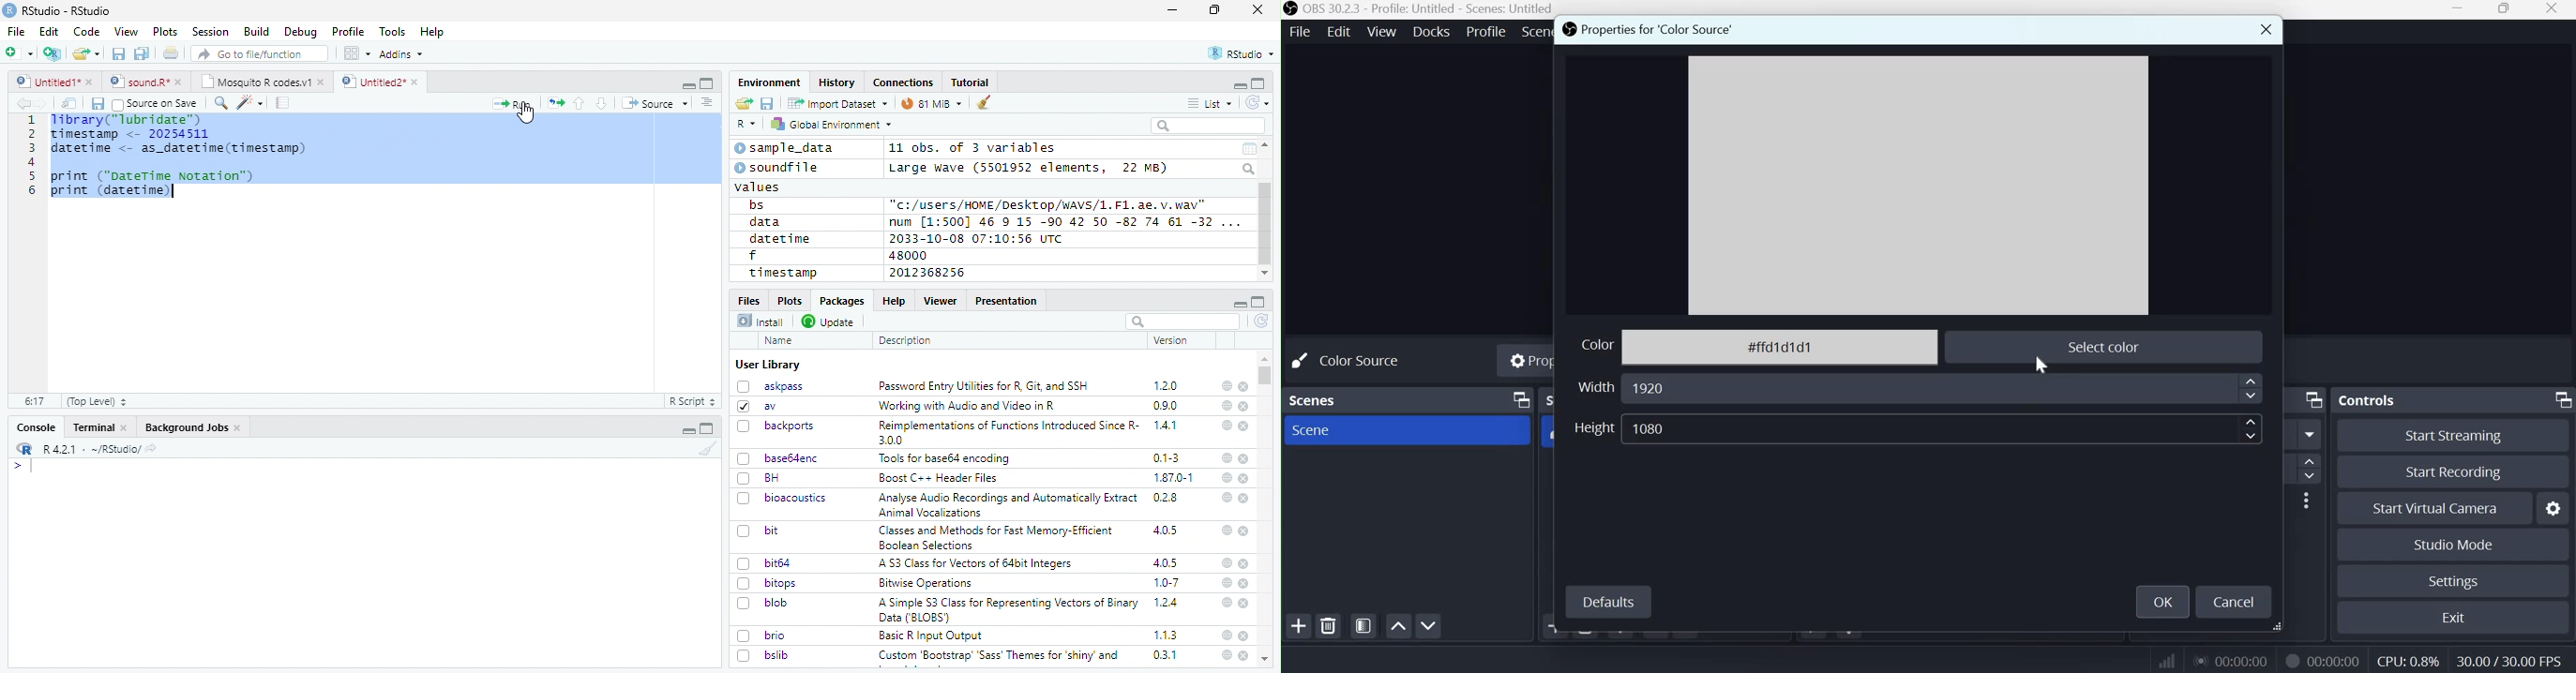 The height and width of the screenshot is (700, 2576). Describe the element at coordinates (2460, 435) in the screenshot. I see `Start streaming` at that location.